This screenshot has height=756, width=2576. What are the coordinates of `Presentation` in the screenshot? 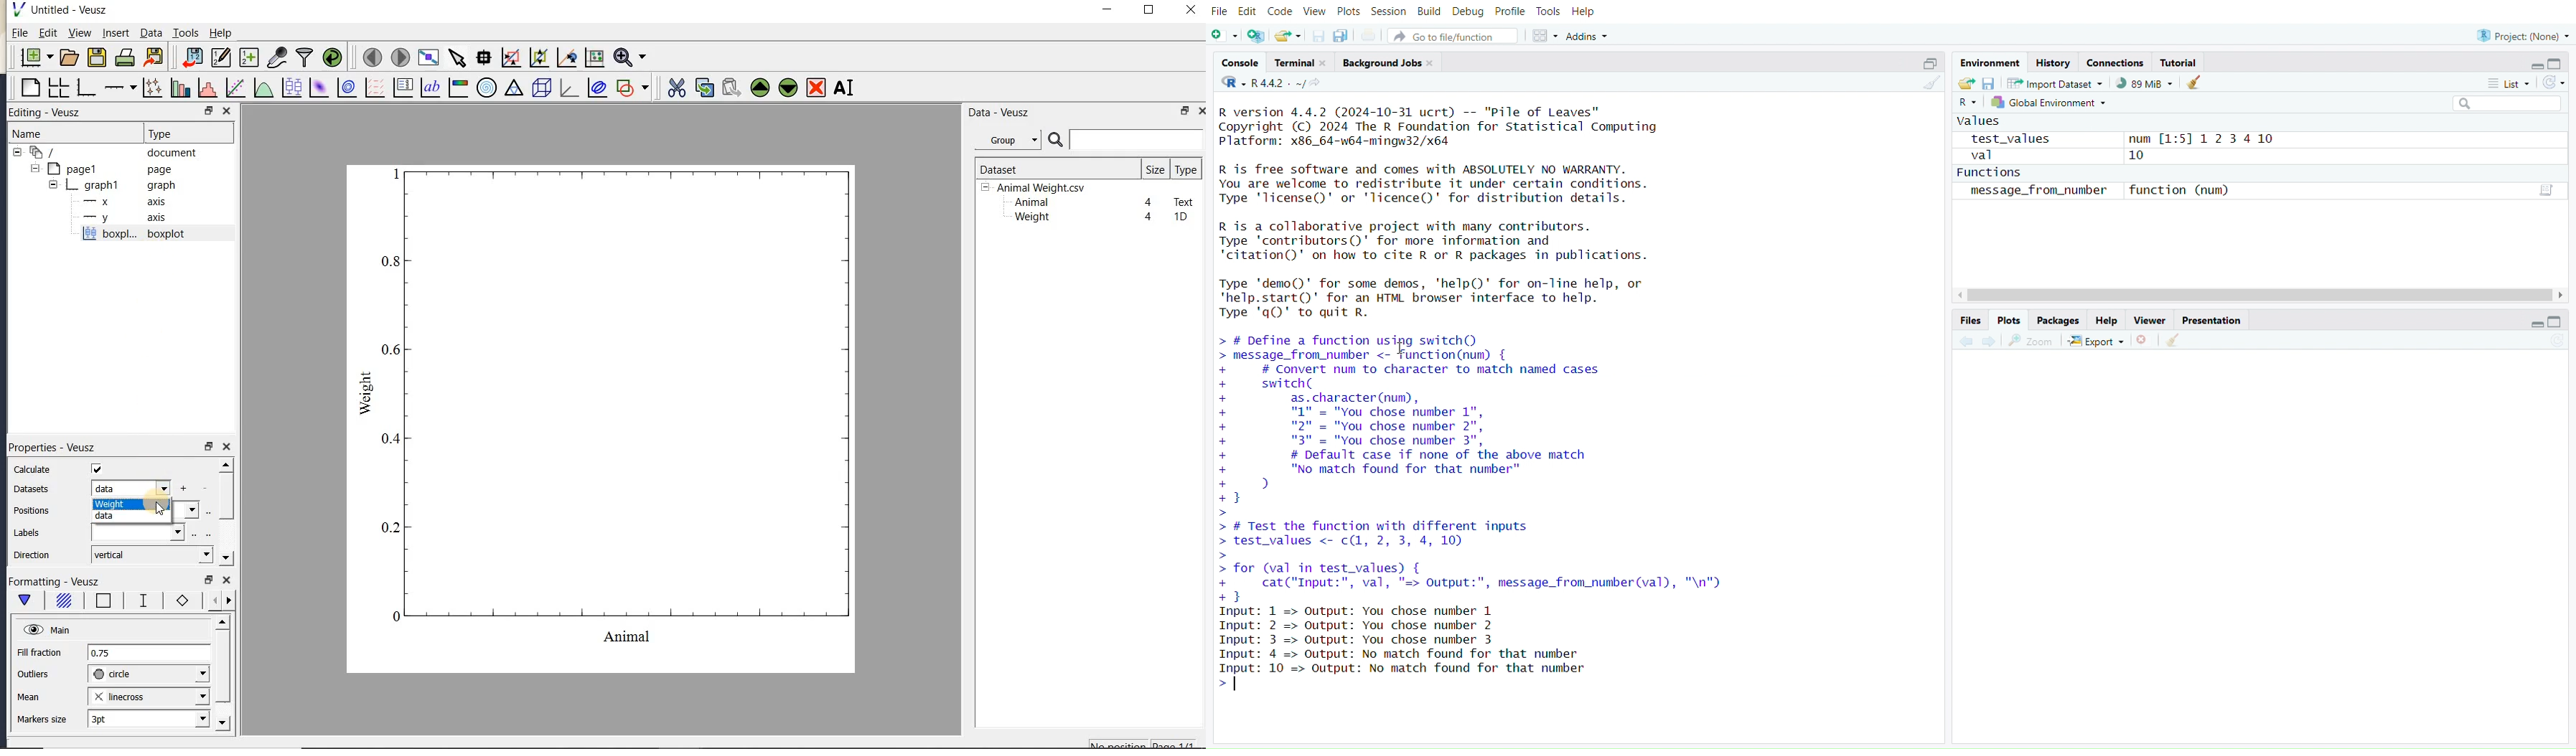 It's located at (2211, 320).